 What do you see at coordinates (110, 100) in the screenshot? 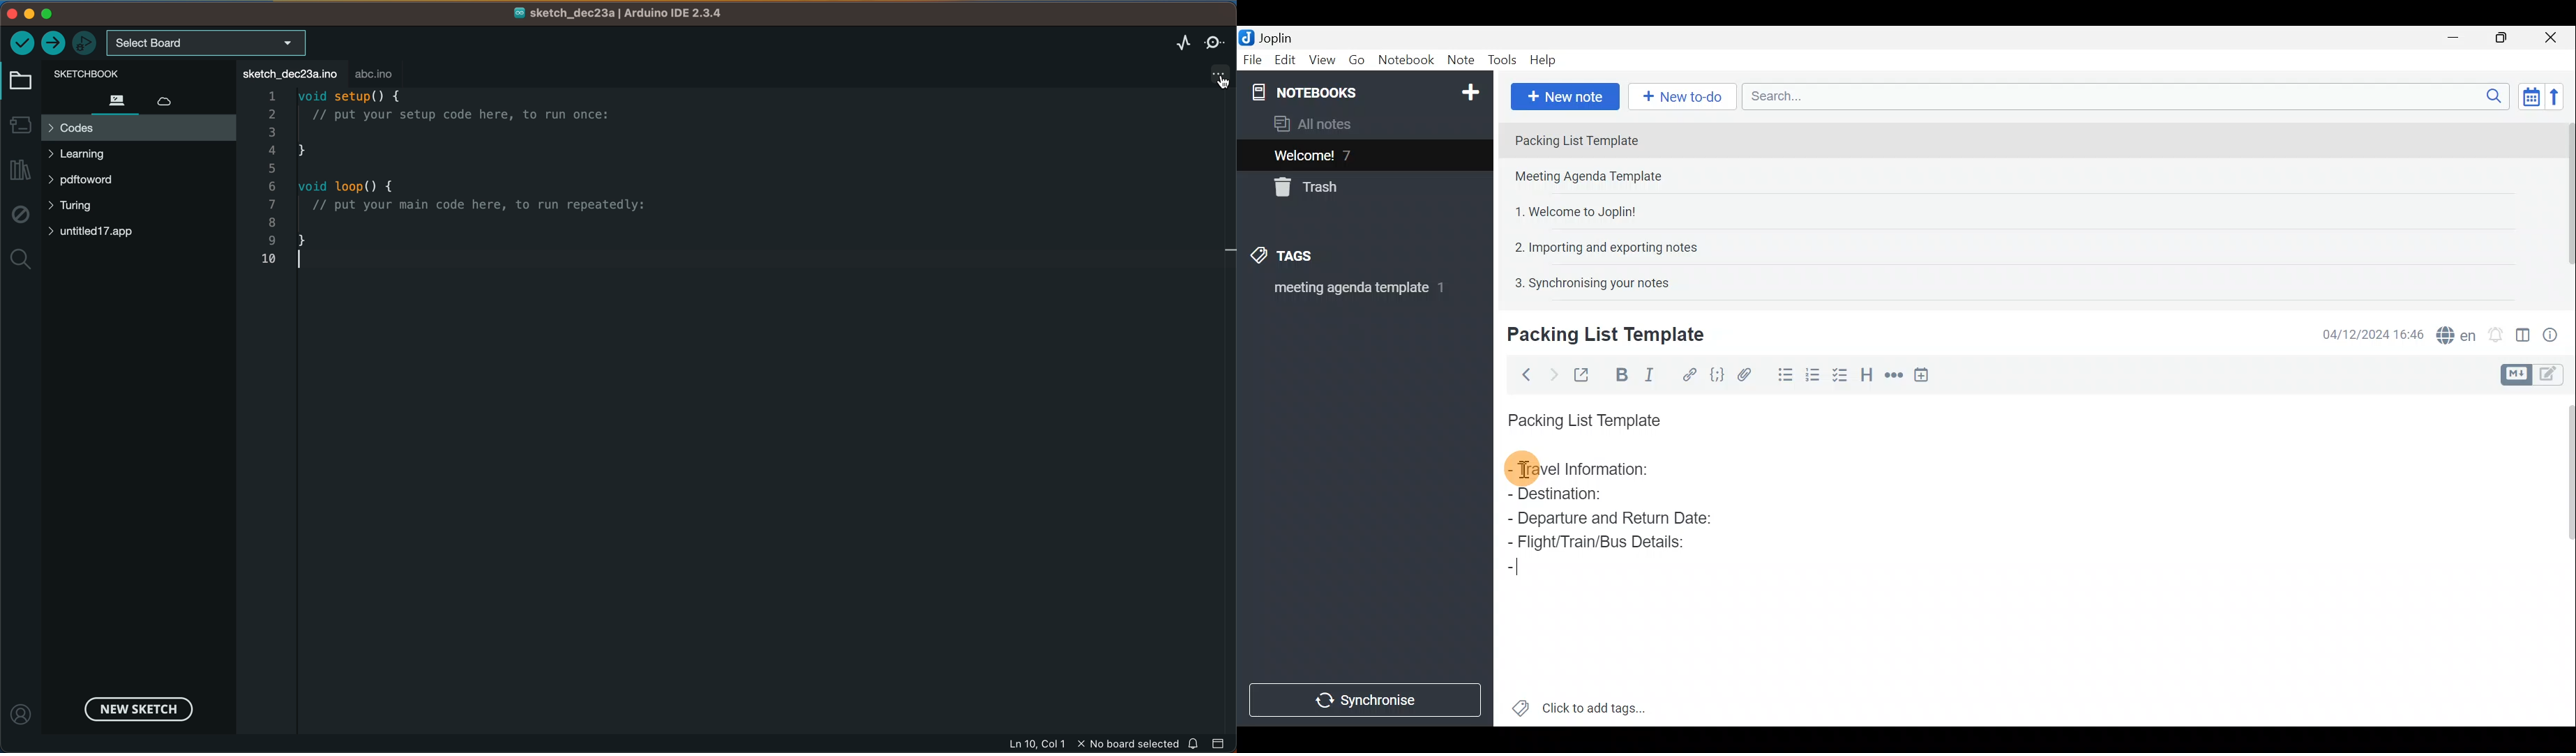
I see `files` at bounding box center [110, 100].